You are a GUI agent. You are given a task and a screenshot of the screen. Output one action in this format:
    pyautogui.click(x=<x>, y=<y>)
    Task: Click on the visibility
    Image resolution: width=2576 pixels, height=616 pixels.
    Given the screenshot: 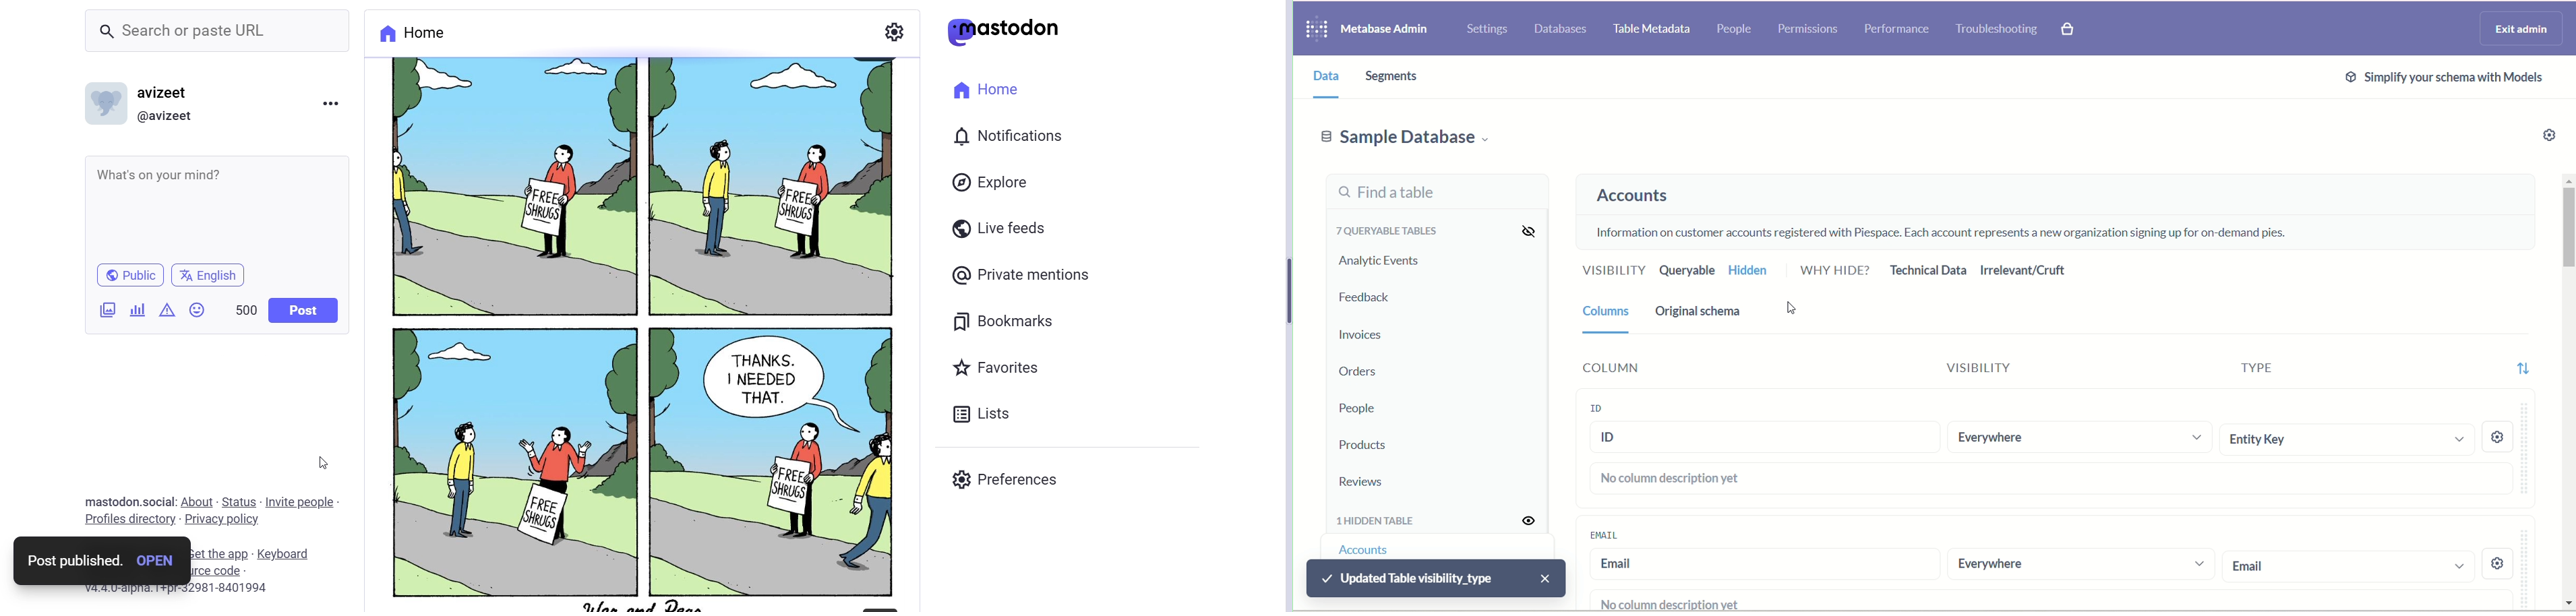 What is the action you would take?
    pyautogui.click(x=1531, y=524)
    